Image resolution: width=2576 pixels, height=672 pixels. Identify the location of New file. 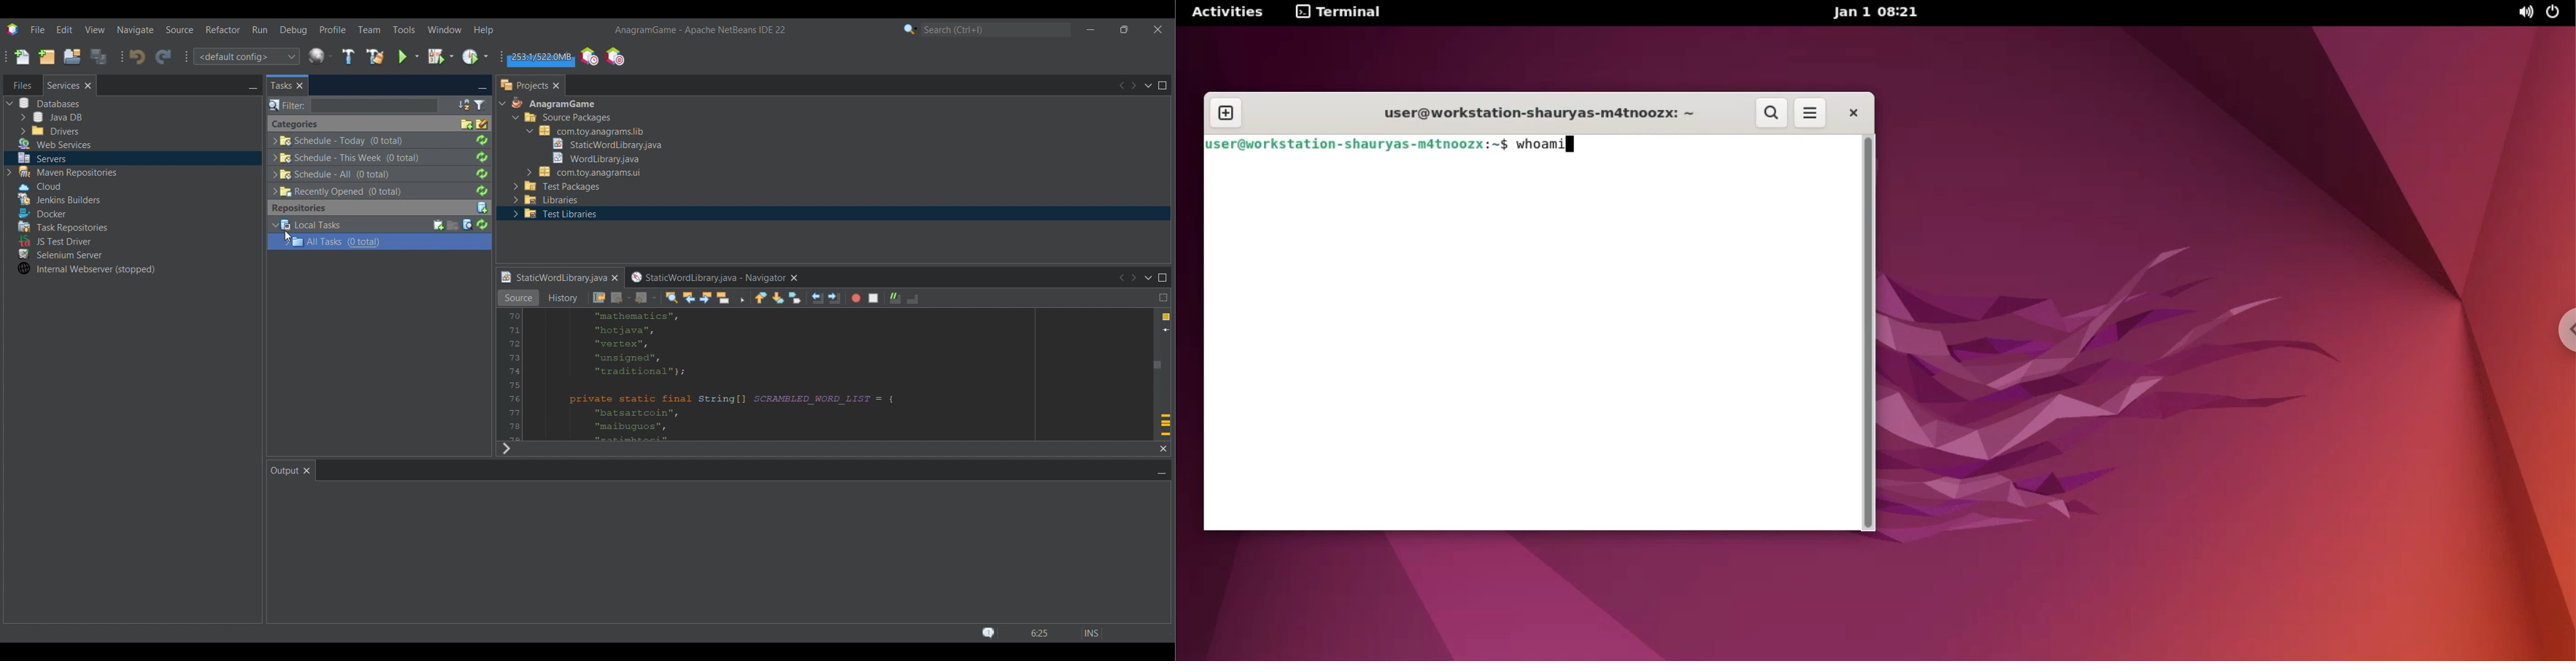
(21, 57).